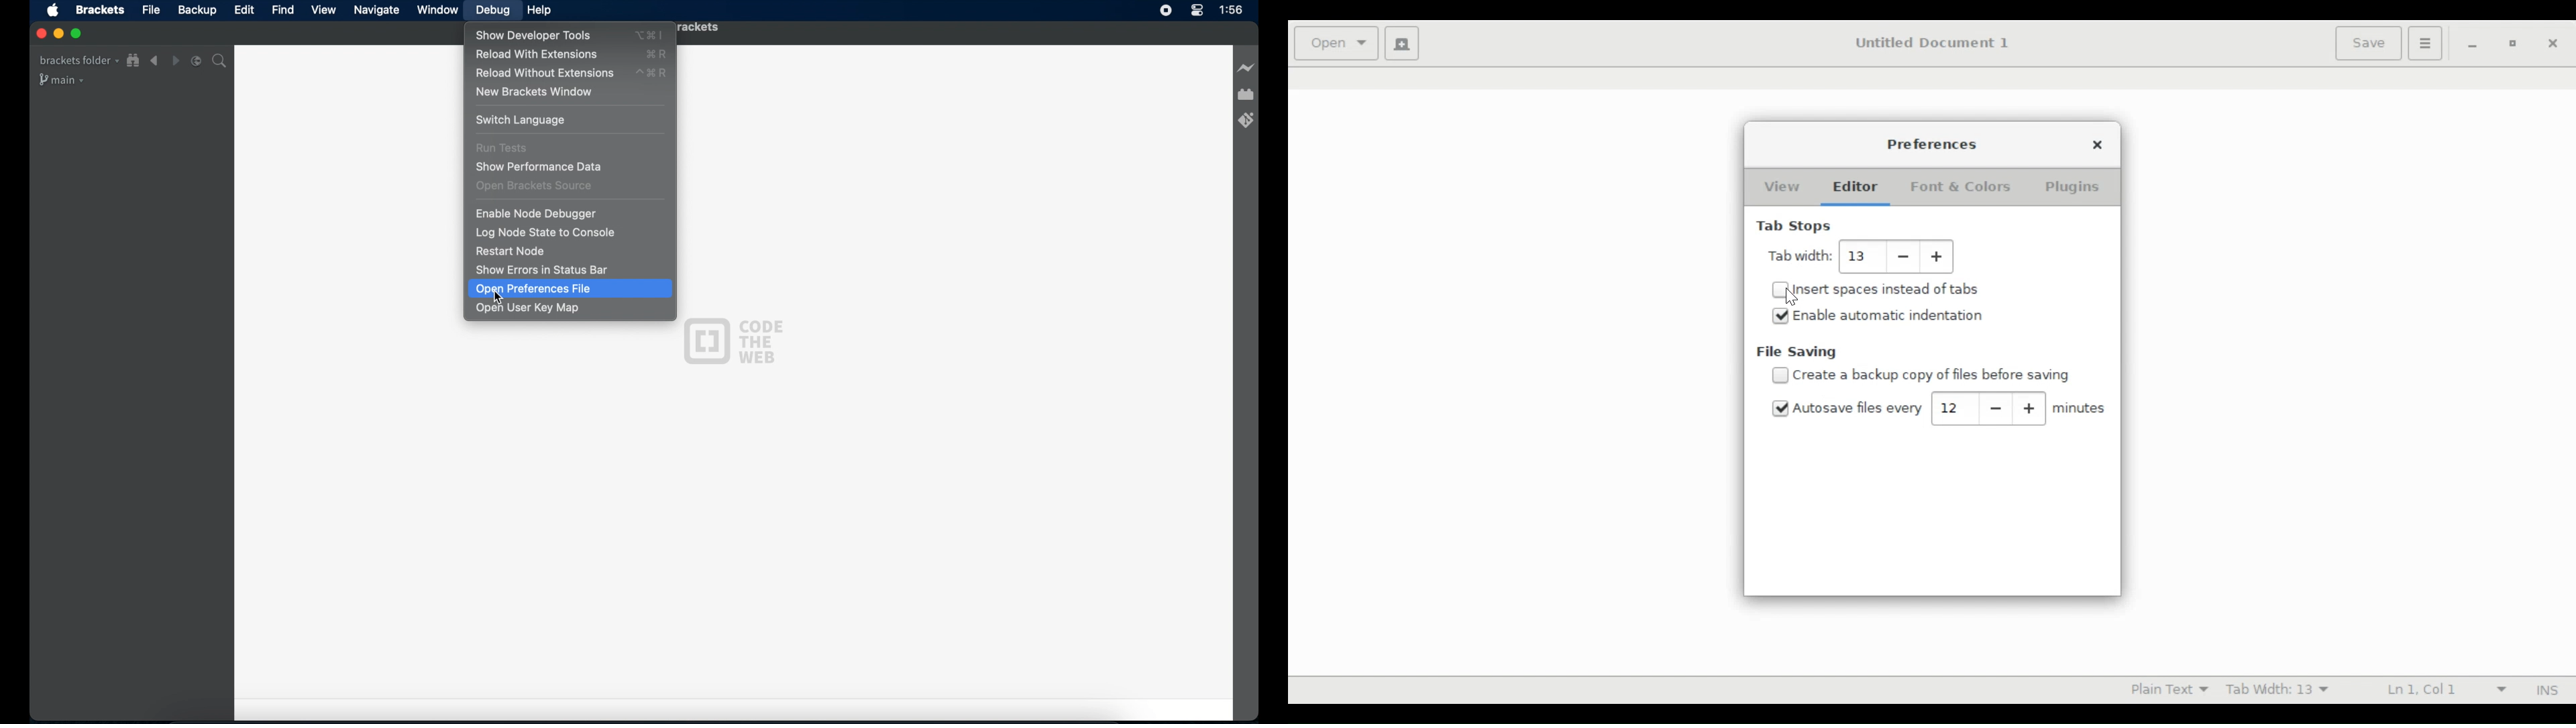  I want to click on run tests, so click(503, 148).